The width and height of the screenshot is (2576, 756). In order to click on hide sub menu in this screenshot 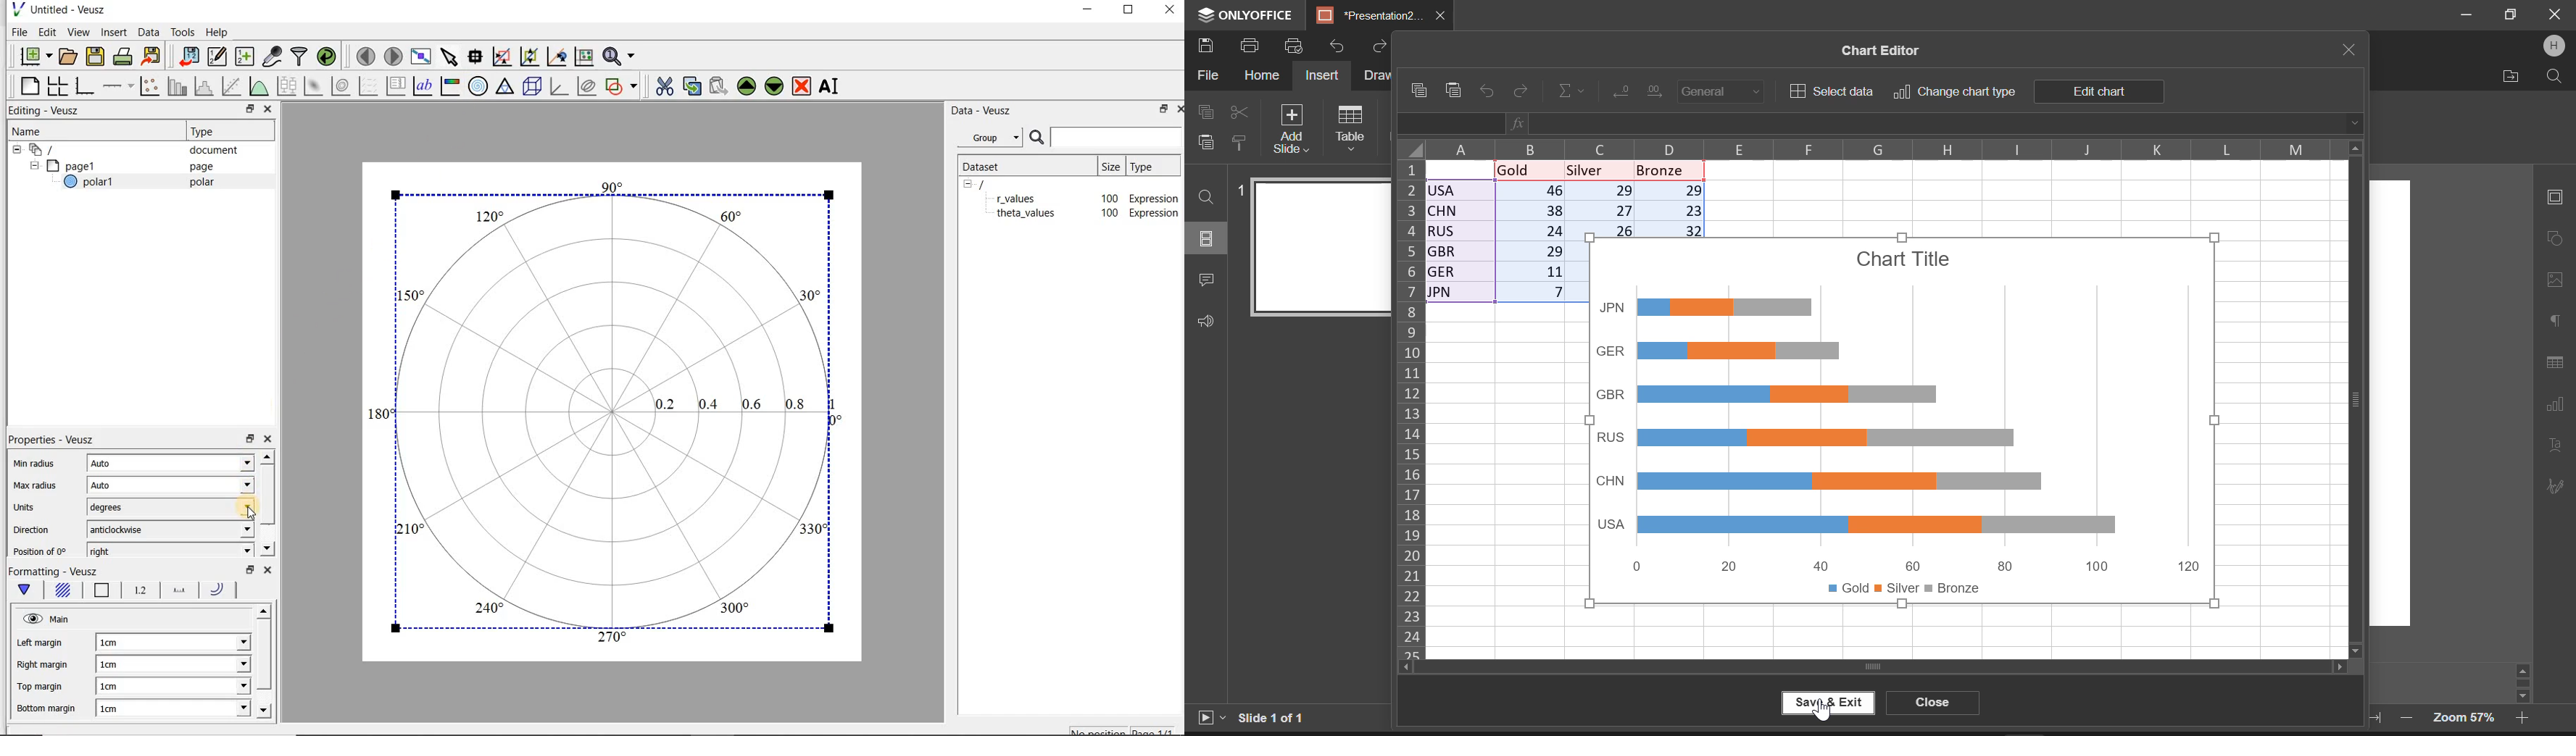, I will do `click(968, 183)`.